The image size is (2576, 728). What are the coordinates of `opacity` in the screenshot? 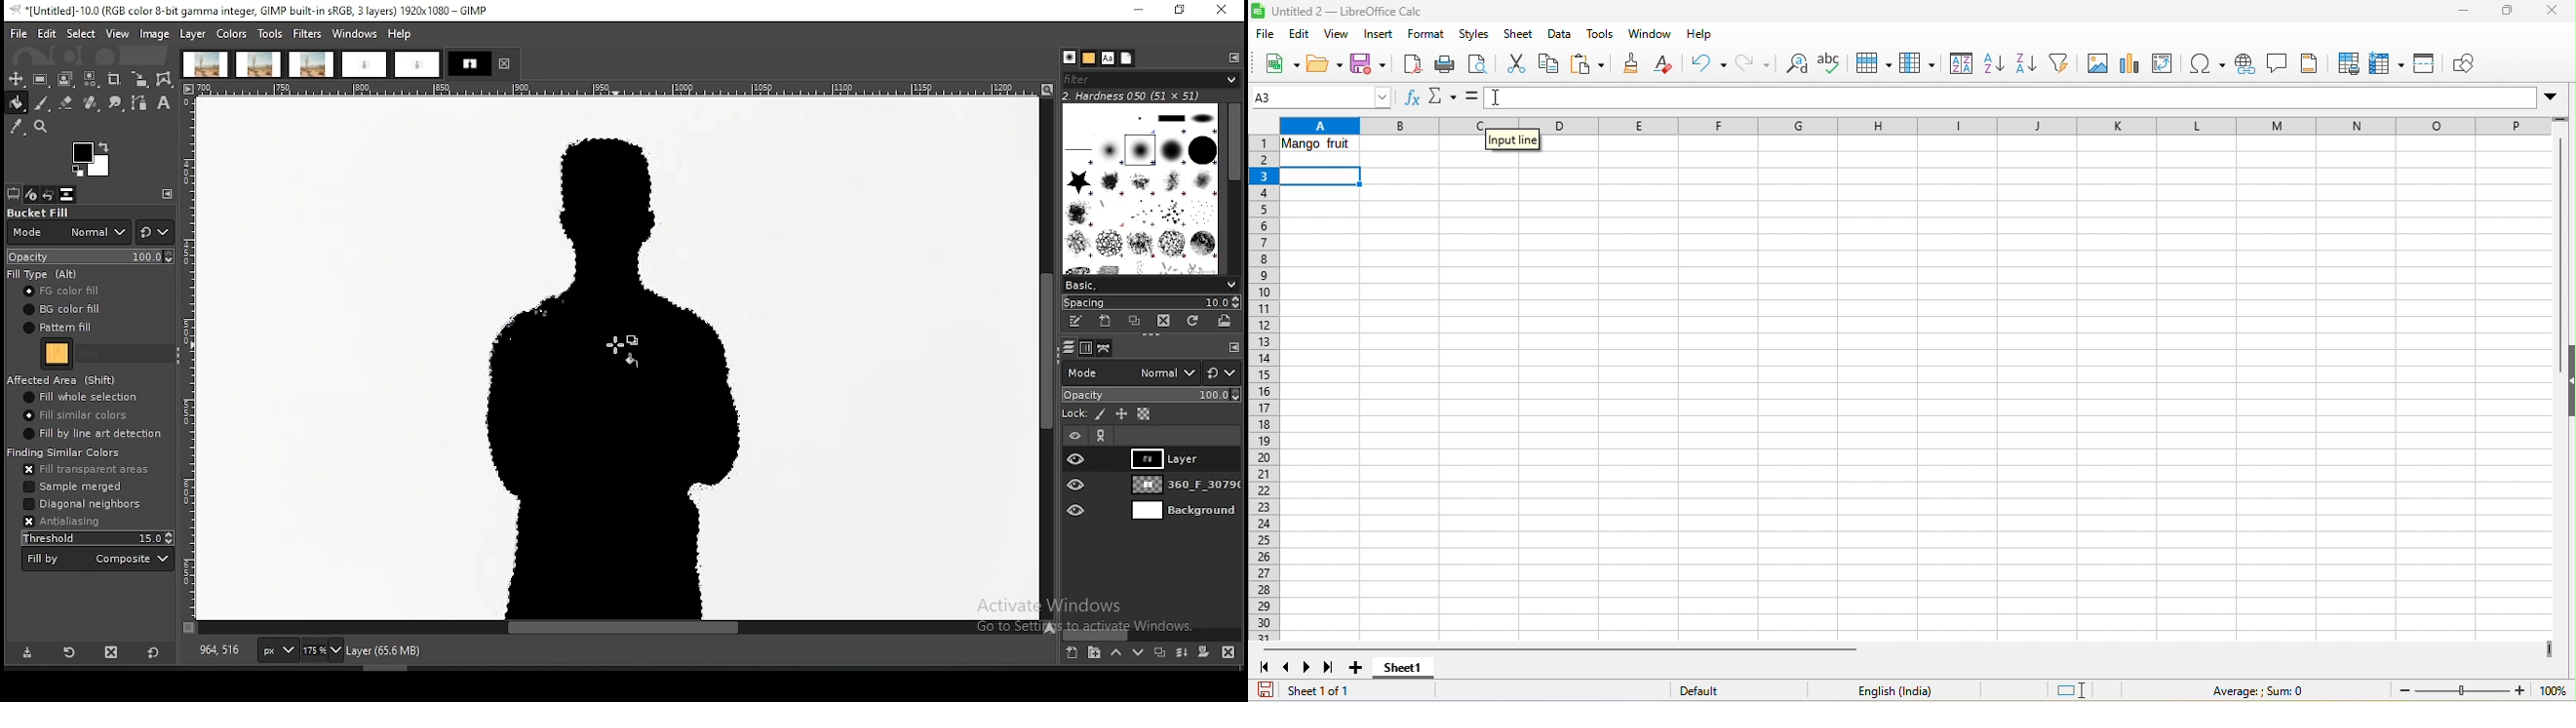 It's located at (1151, 396).